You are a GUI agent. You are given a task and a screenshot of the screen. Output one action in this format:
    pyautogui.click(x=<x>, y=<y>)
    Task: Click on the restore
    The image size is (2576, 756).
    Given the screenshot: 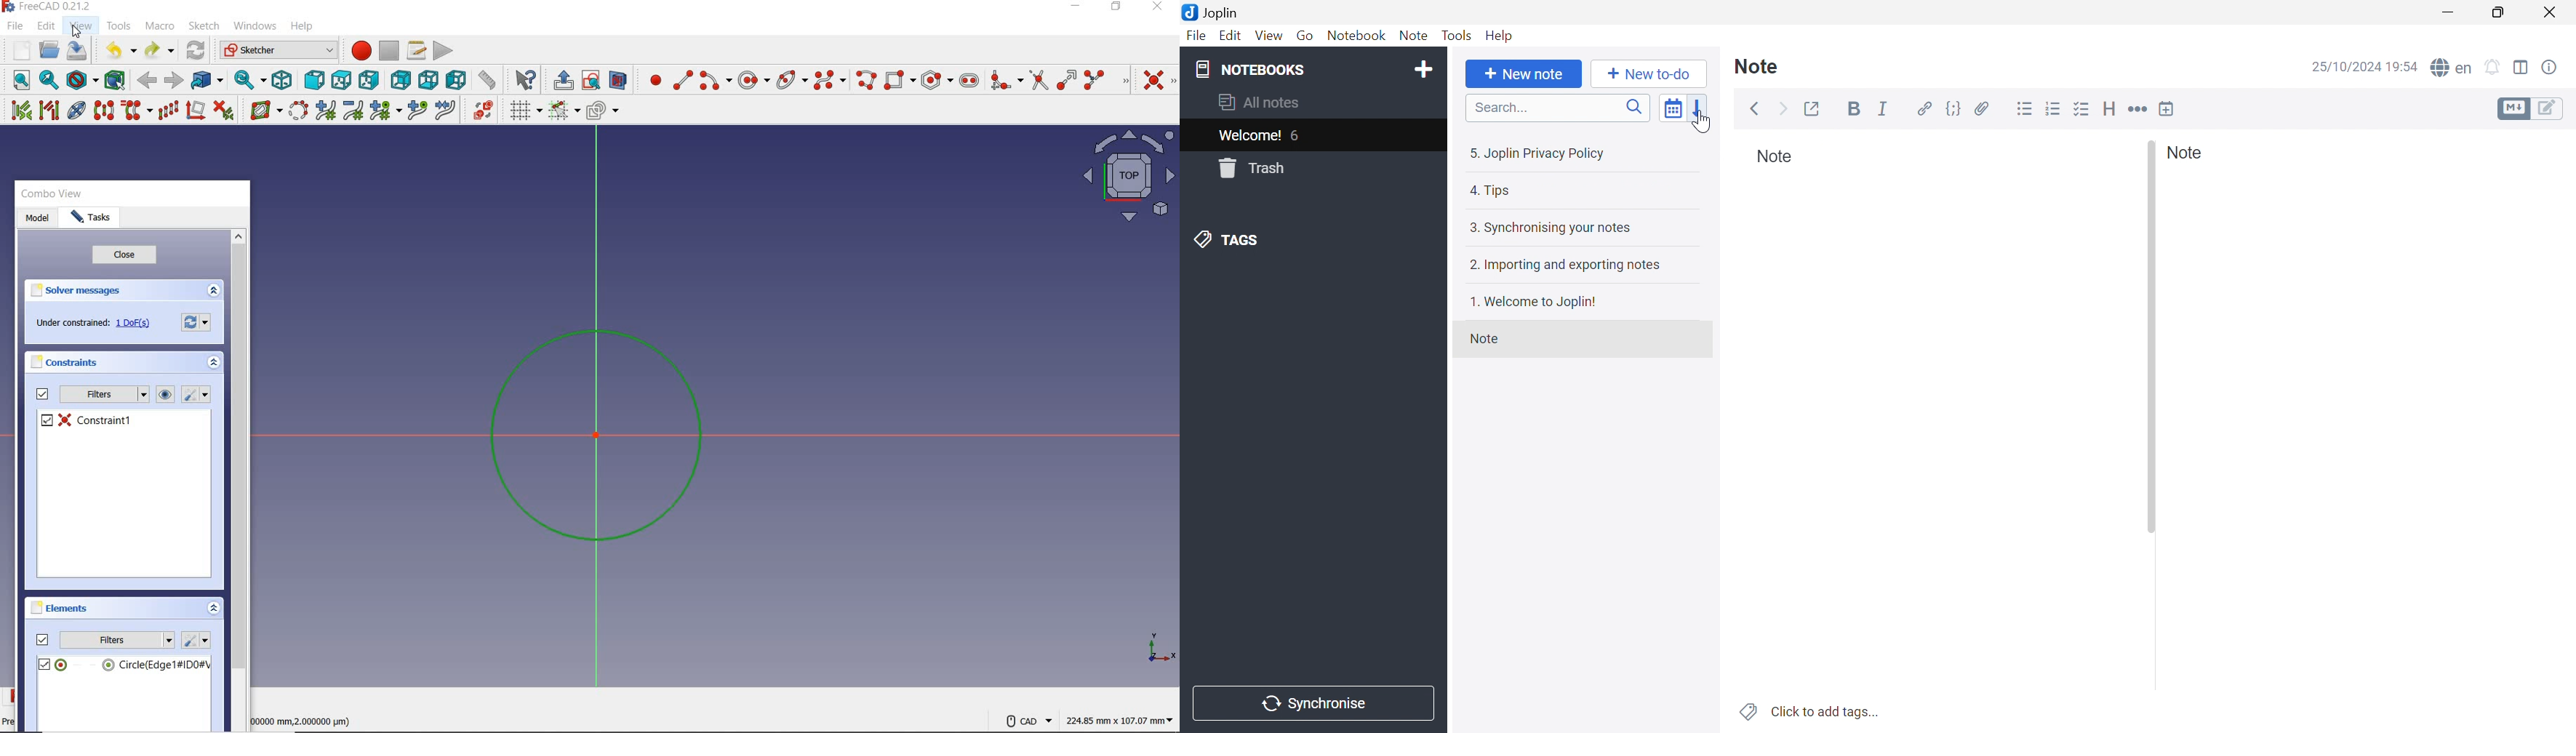 What is the action you would take?
    pyautogui.click(x=1116, y=11)
    